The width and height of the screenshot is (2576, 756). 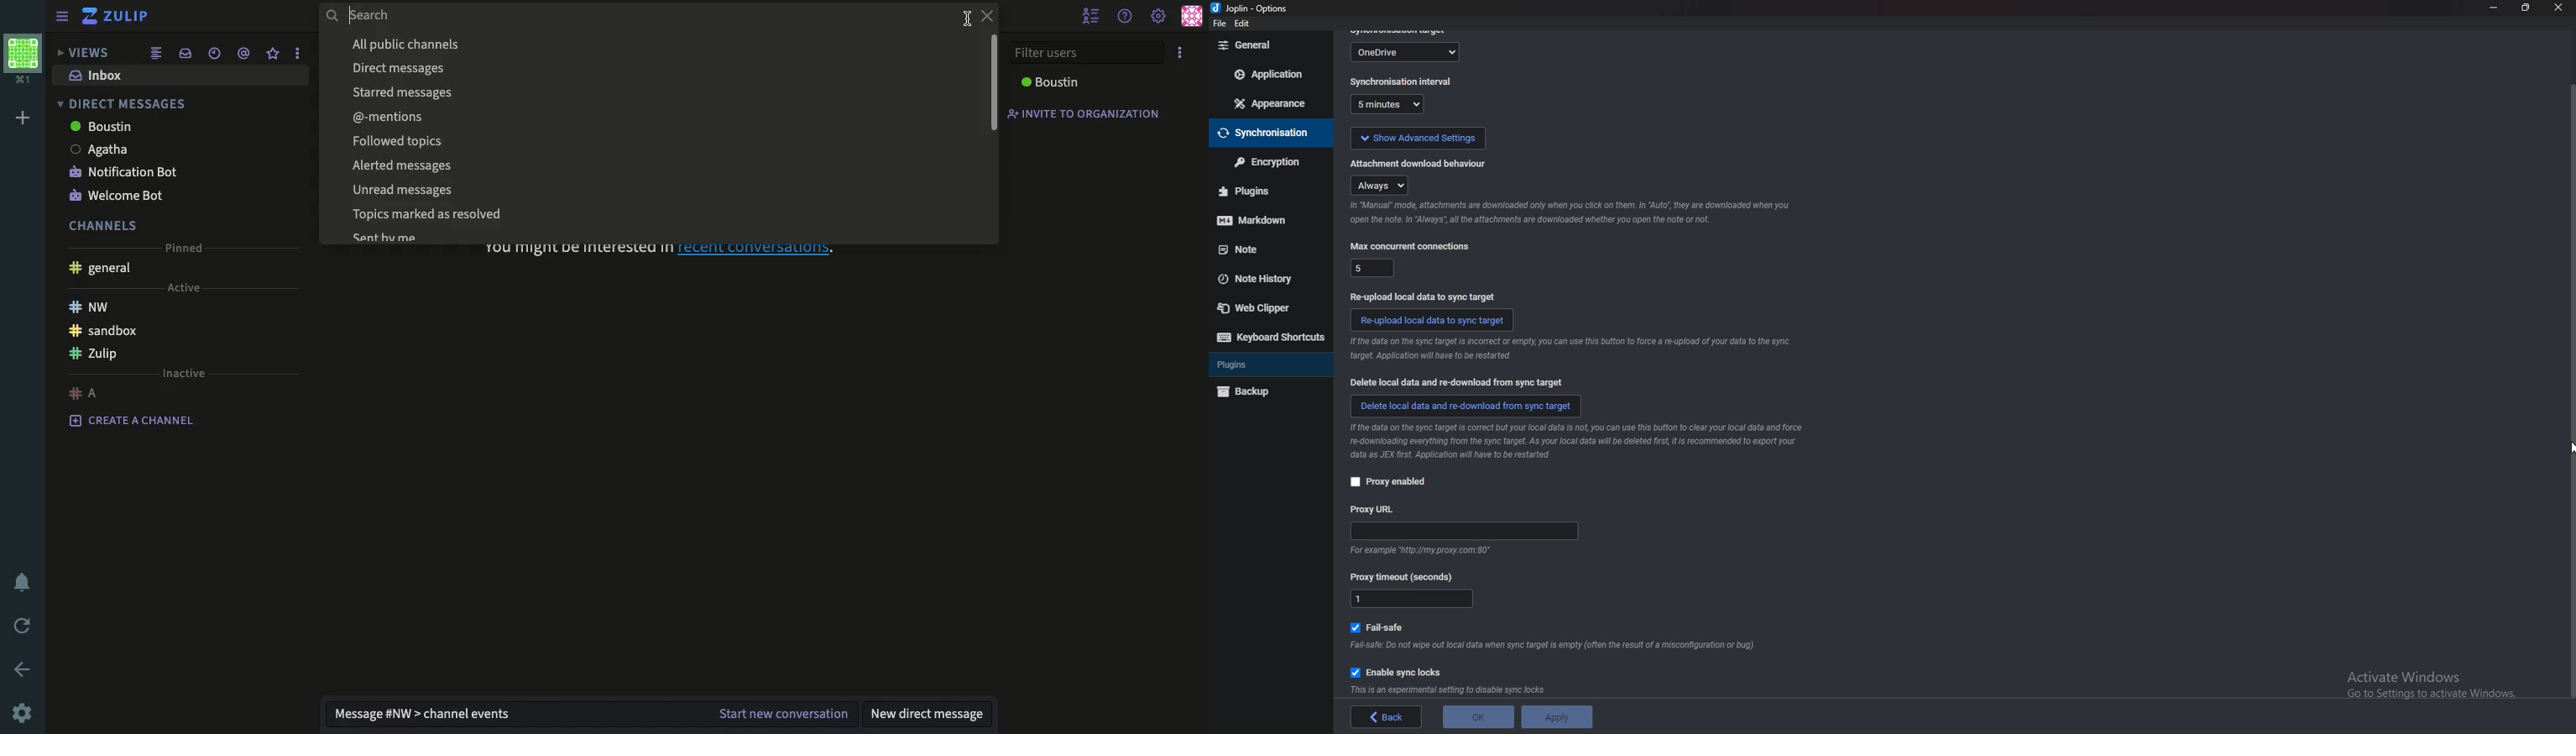 I want to click on edit, so click(x=1244, y=24).